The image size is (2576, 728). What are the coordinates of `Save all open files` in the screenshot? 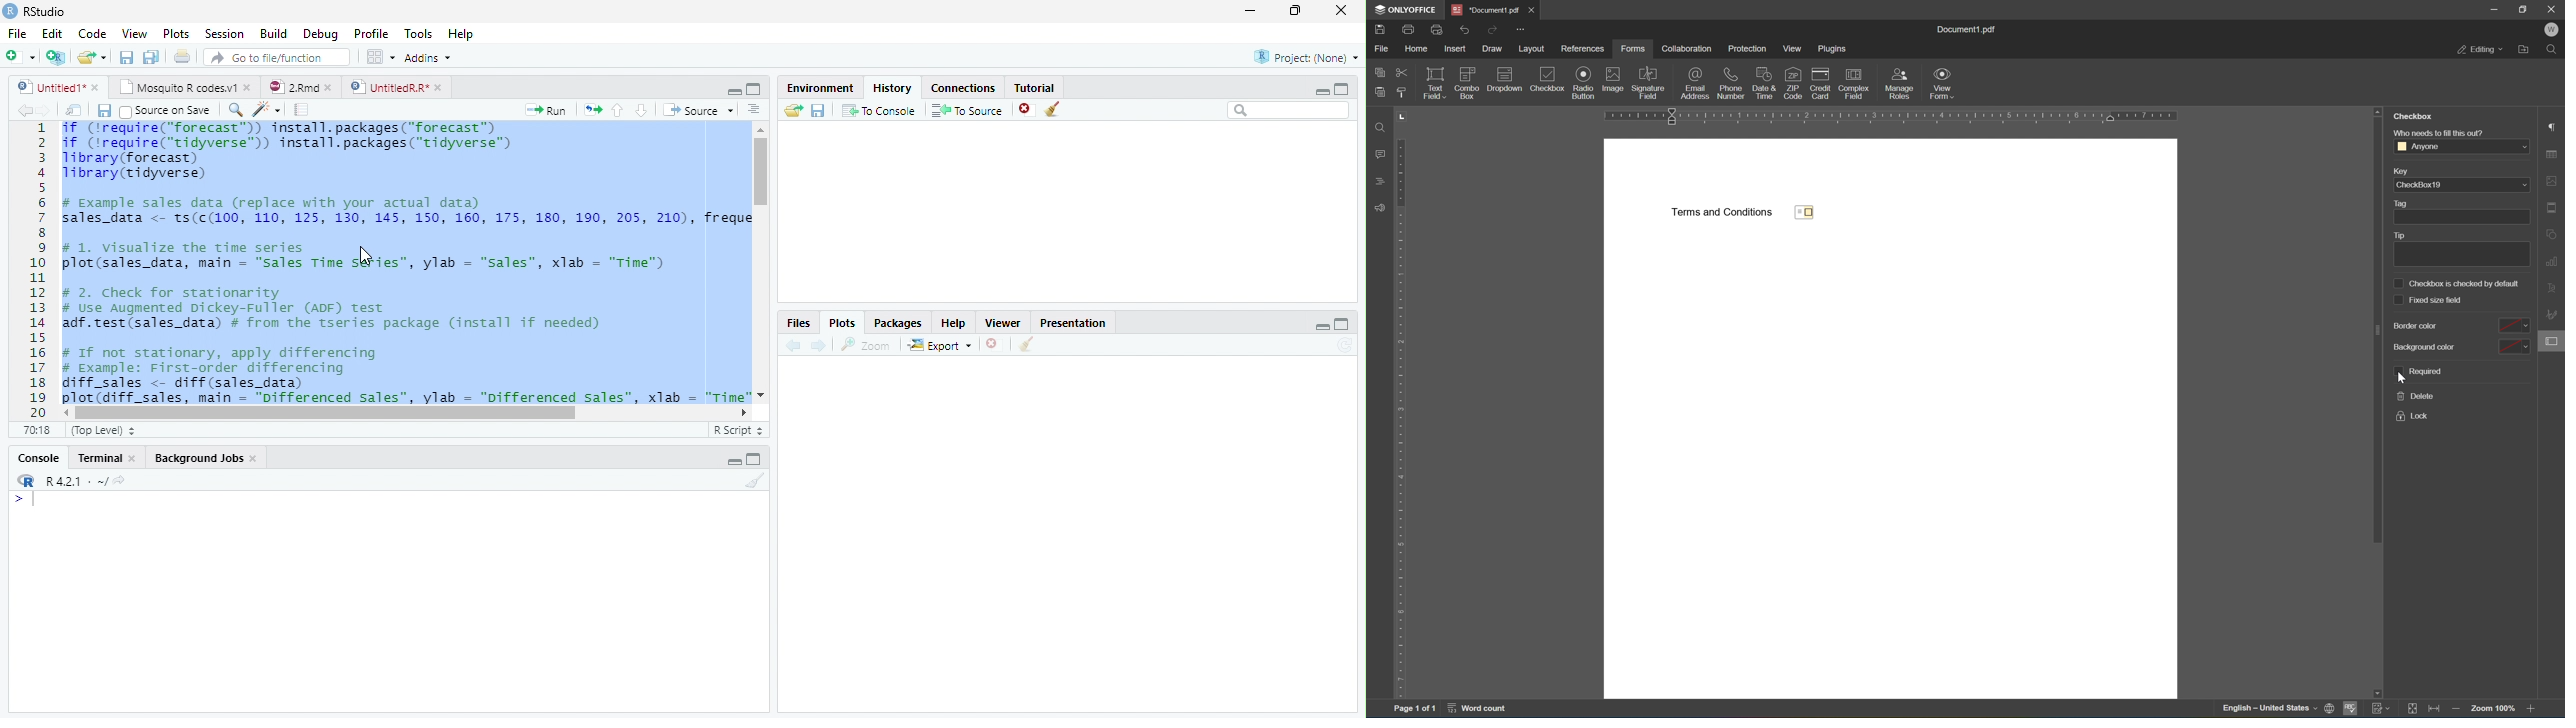 It's located at (152, 57).